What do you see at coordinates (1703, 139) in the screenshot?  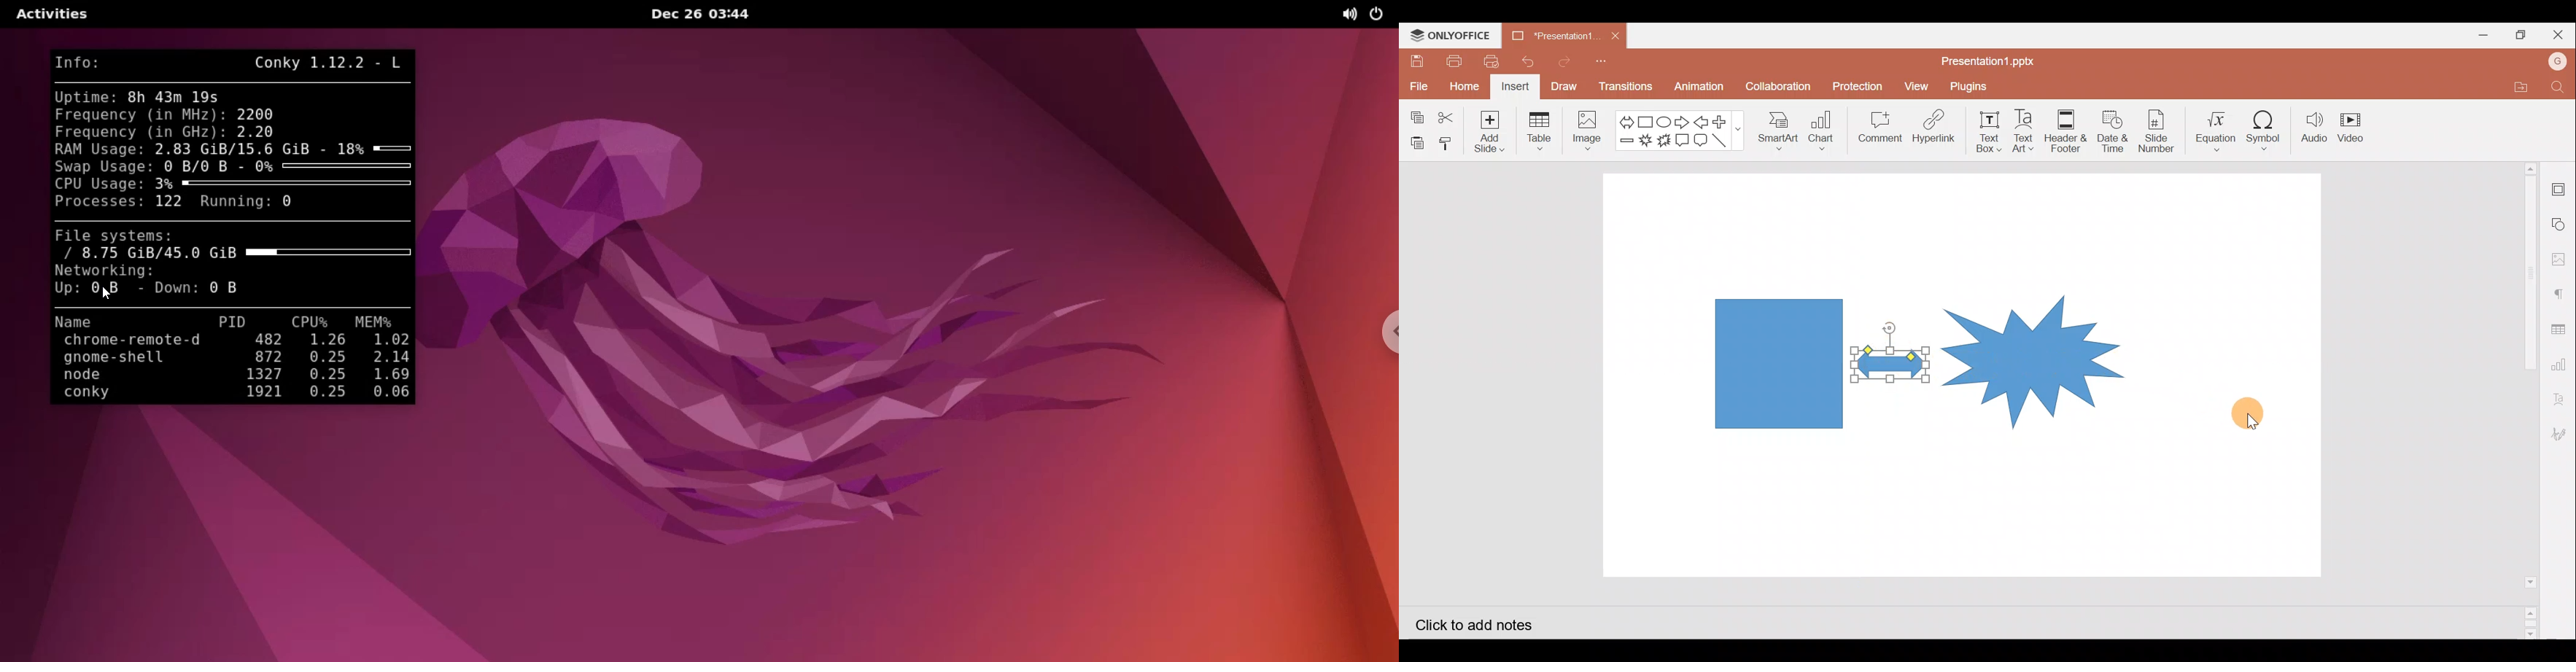 I see `Rounded Rectangular callout` at bounding box center [1703, 139].